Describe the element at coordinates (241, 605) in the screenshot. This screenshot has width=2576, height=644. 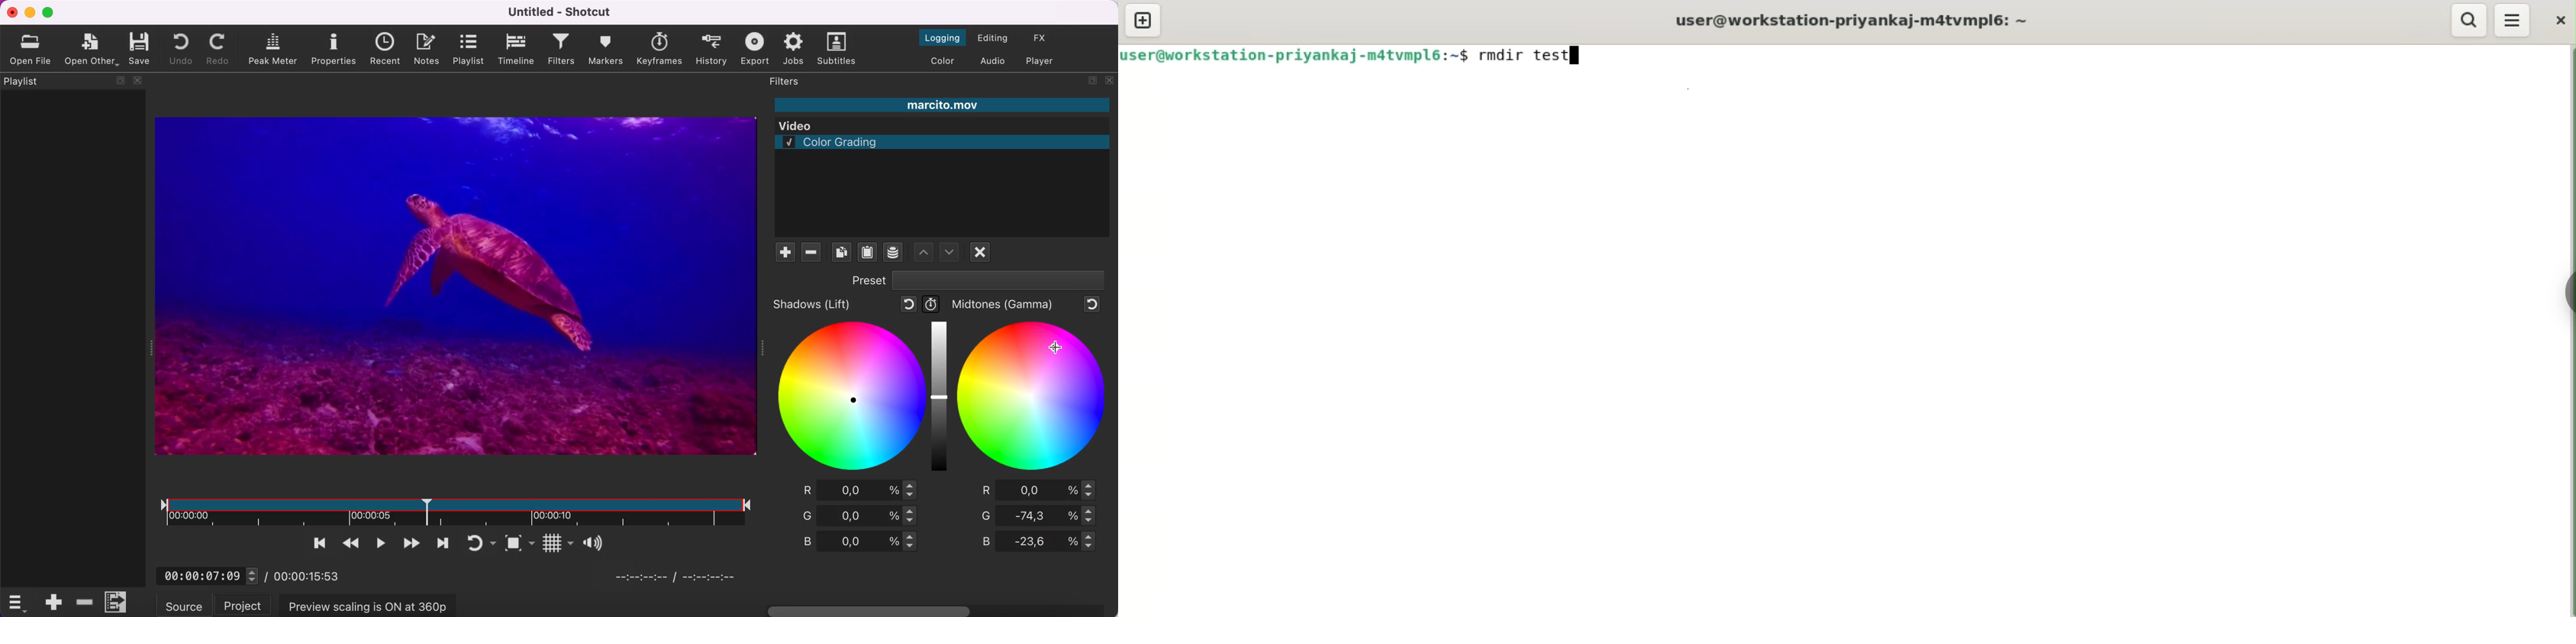
I see `project` at that location.